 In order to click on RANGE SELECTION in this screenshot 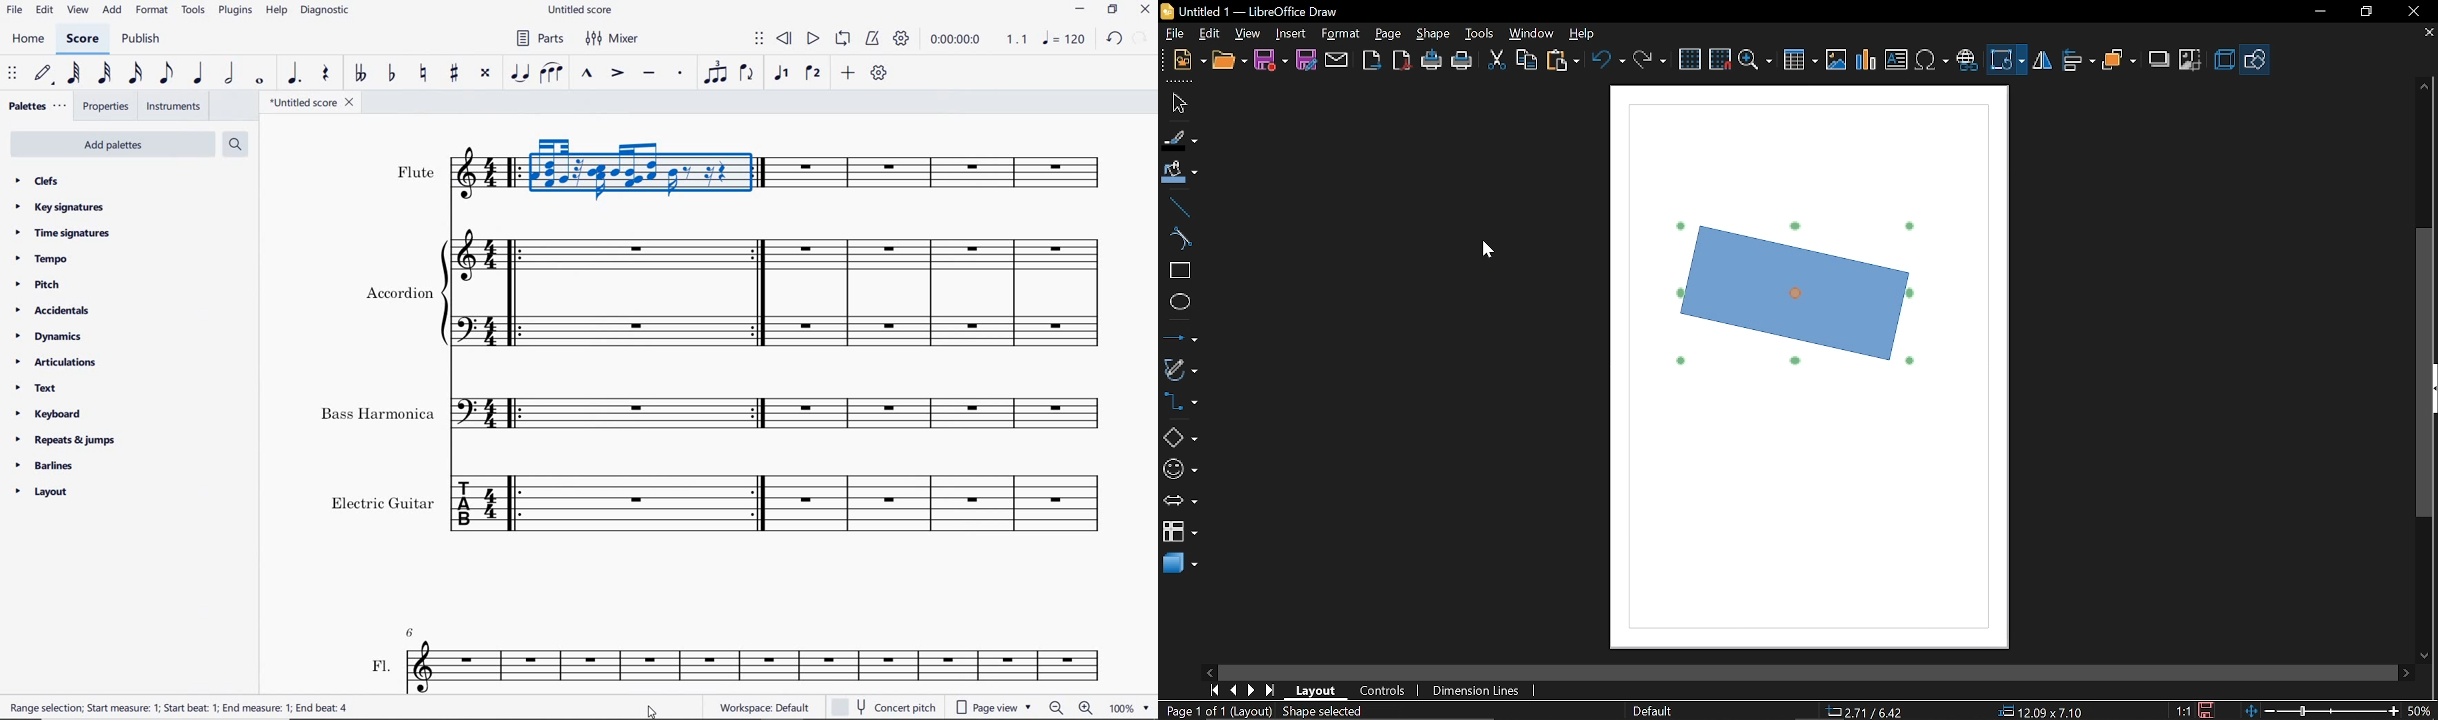, I will do `click(181, 708)`.